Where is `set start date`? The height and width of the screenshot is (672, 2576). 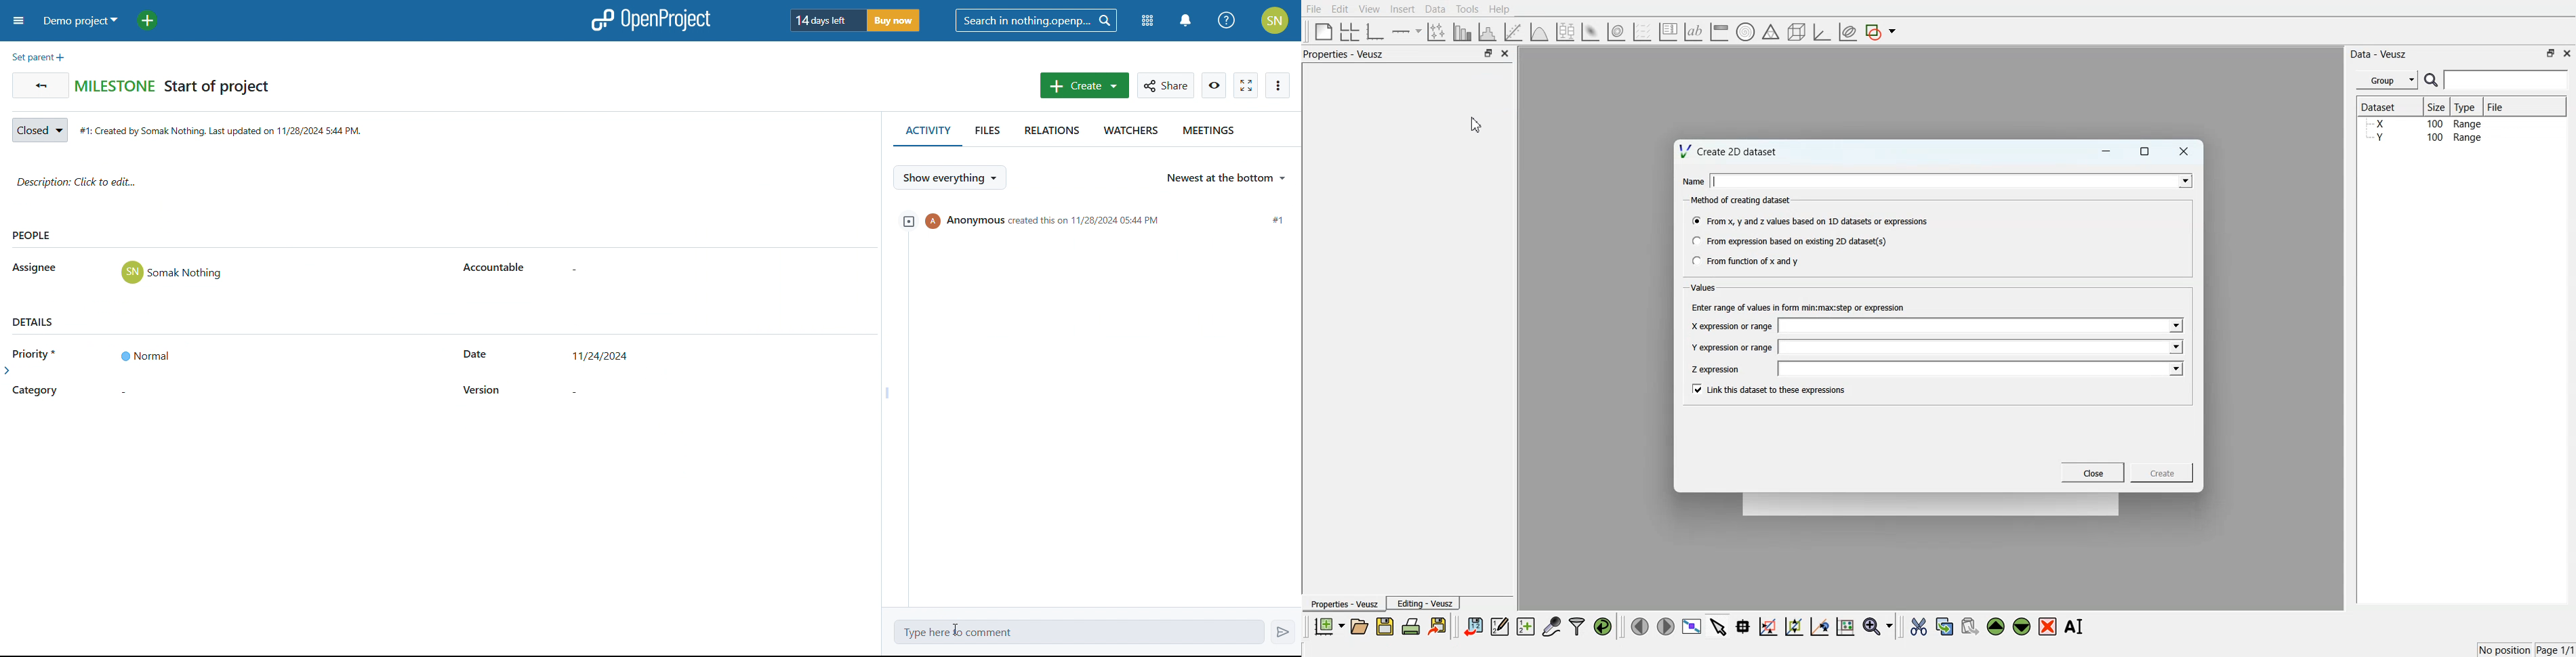 set start date is located at coordinates (603, 358).